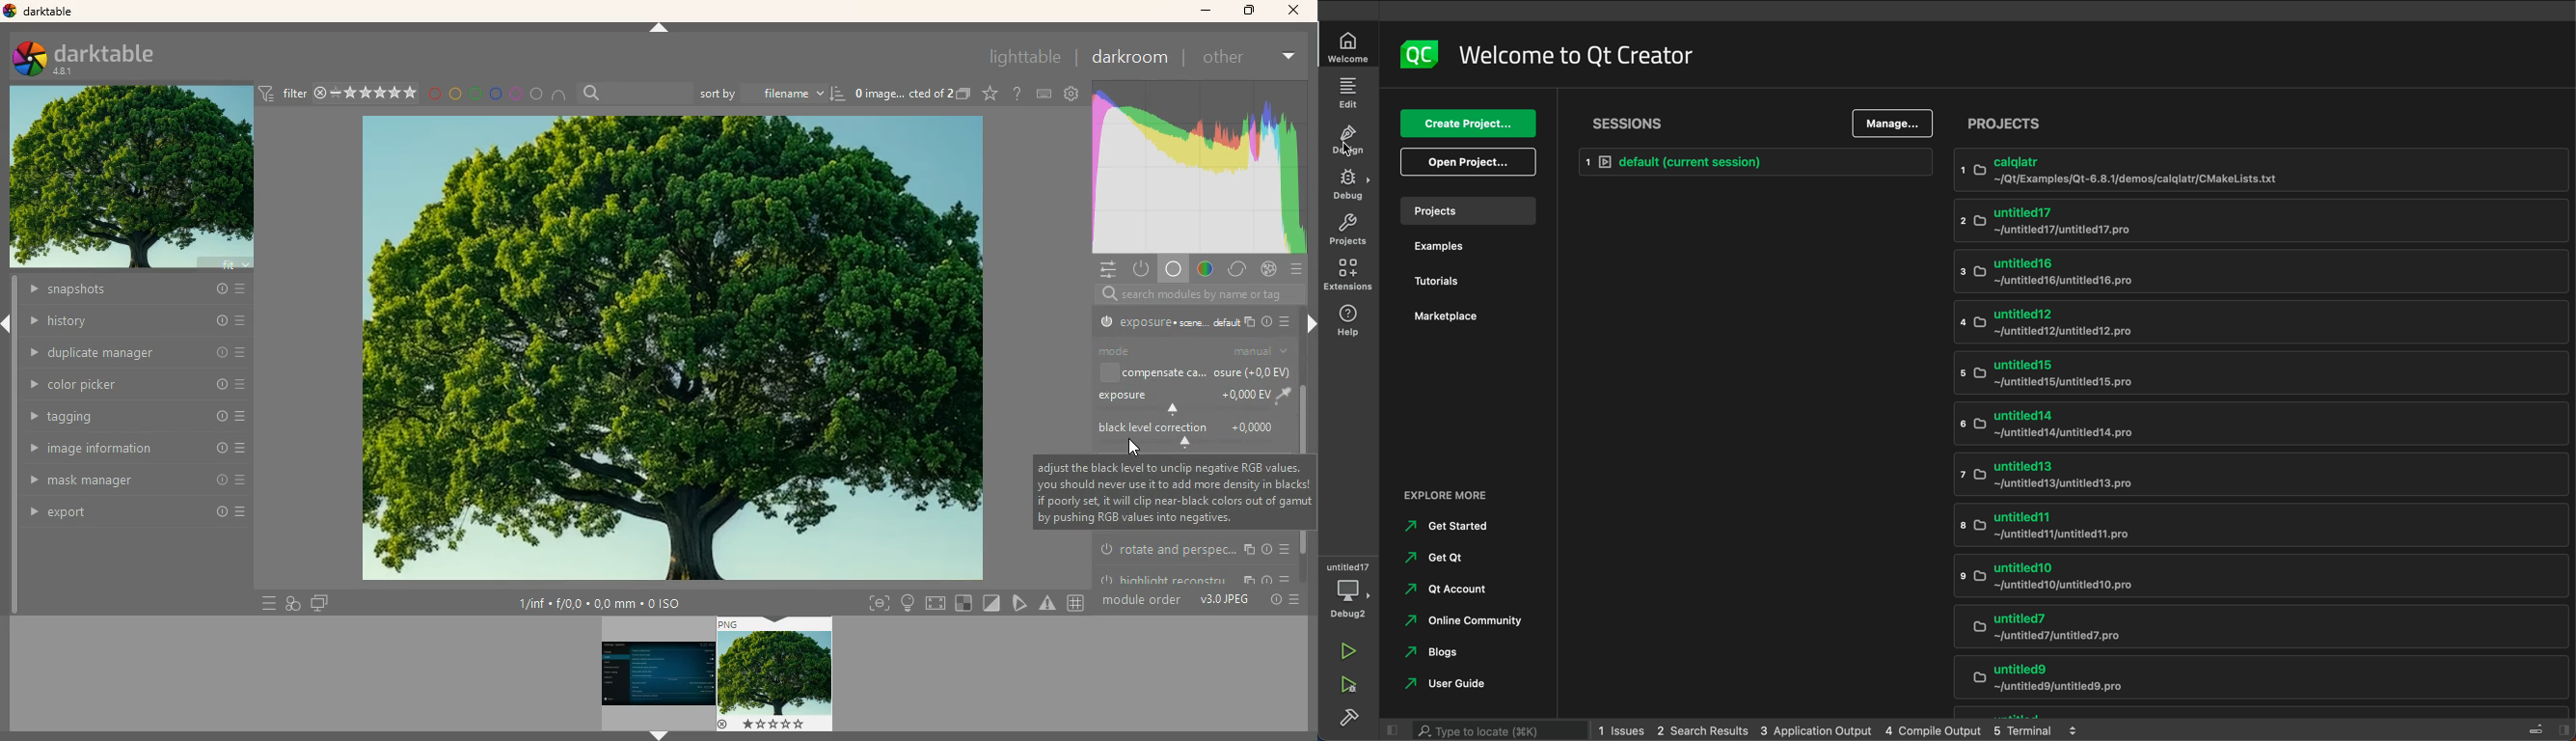  What do you see at coordinates (774, 672) in the screenshot?
I see `image` at bounding box center [774, 672].